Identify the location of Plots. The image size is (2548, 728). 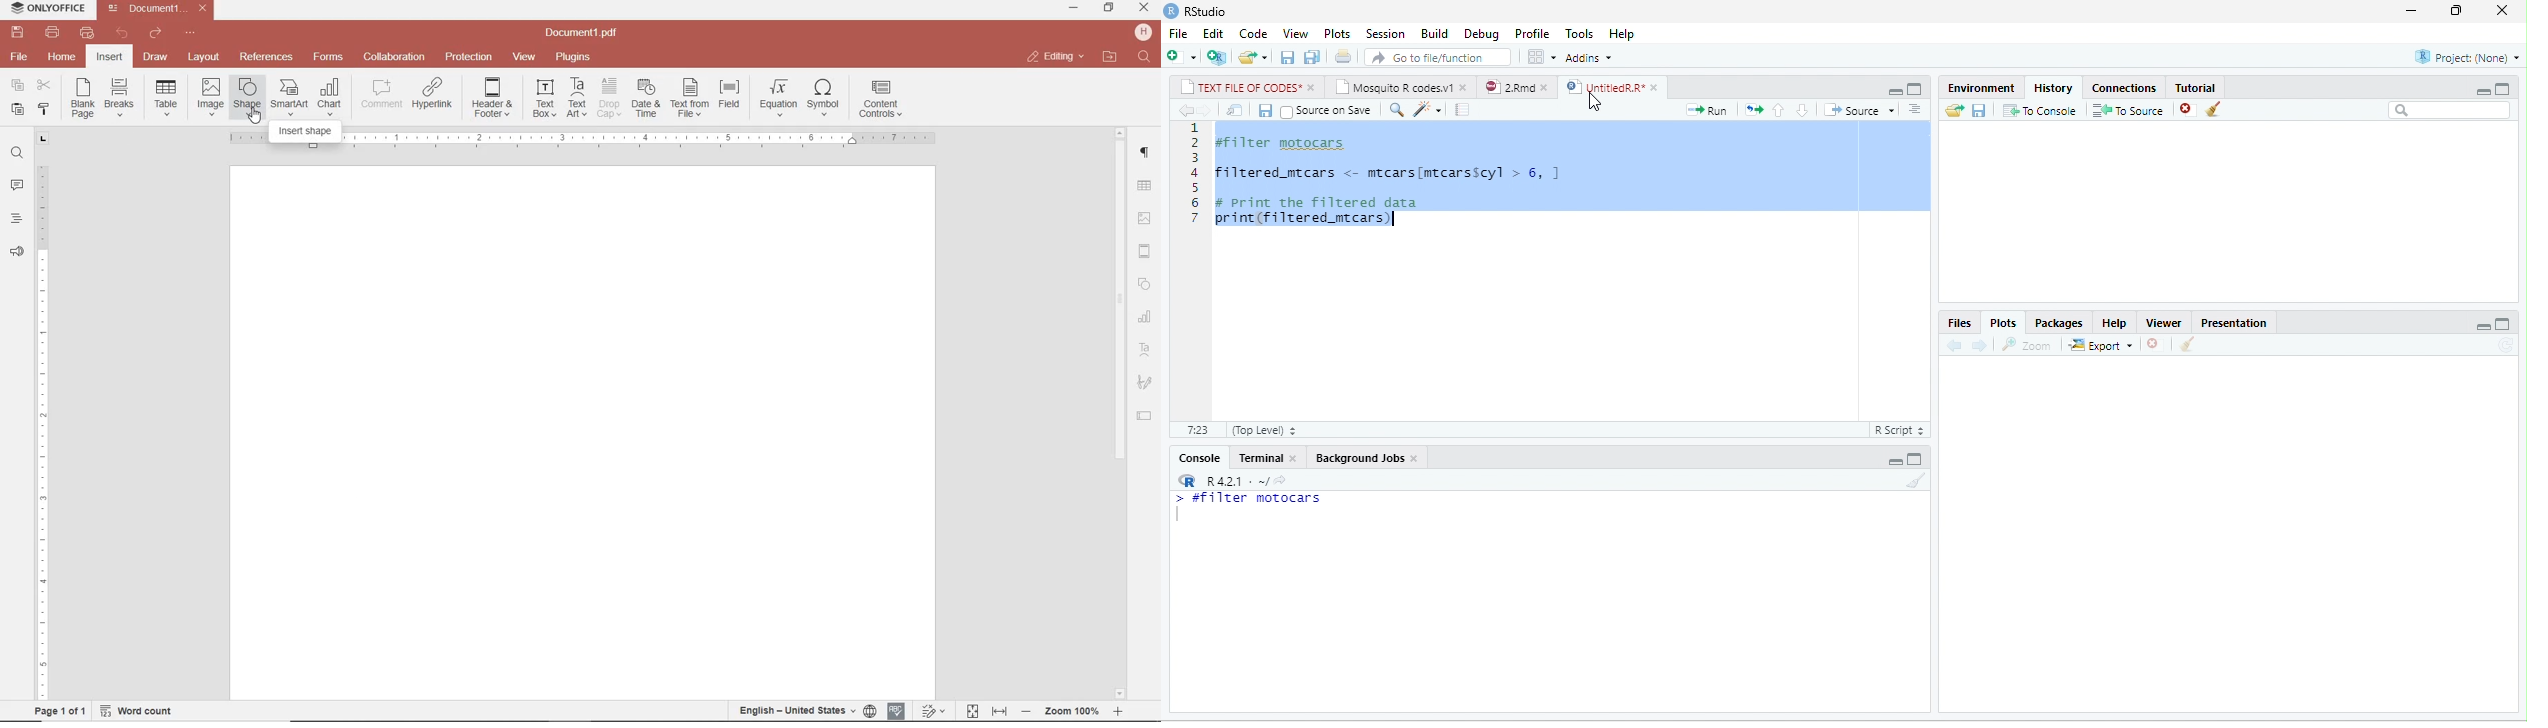
(2004, 323).